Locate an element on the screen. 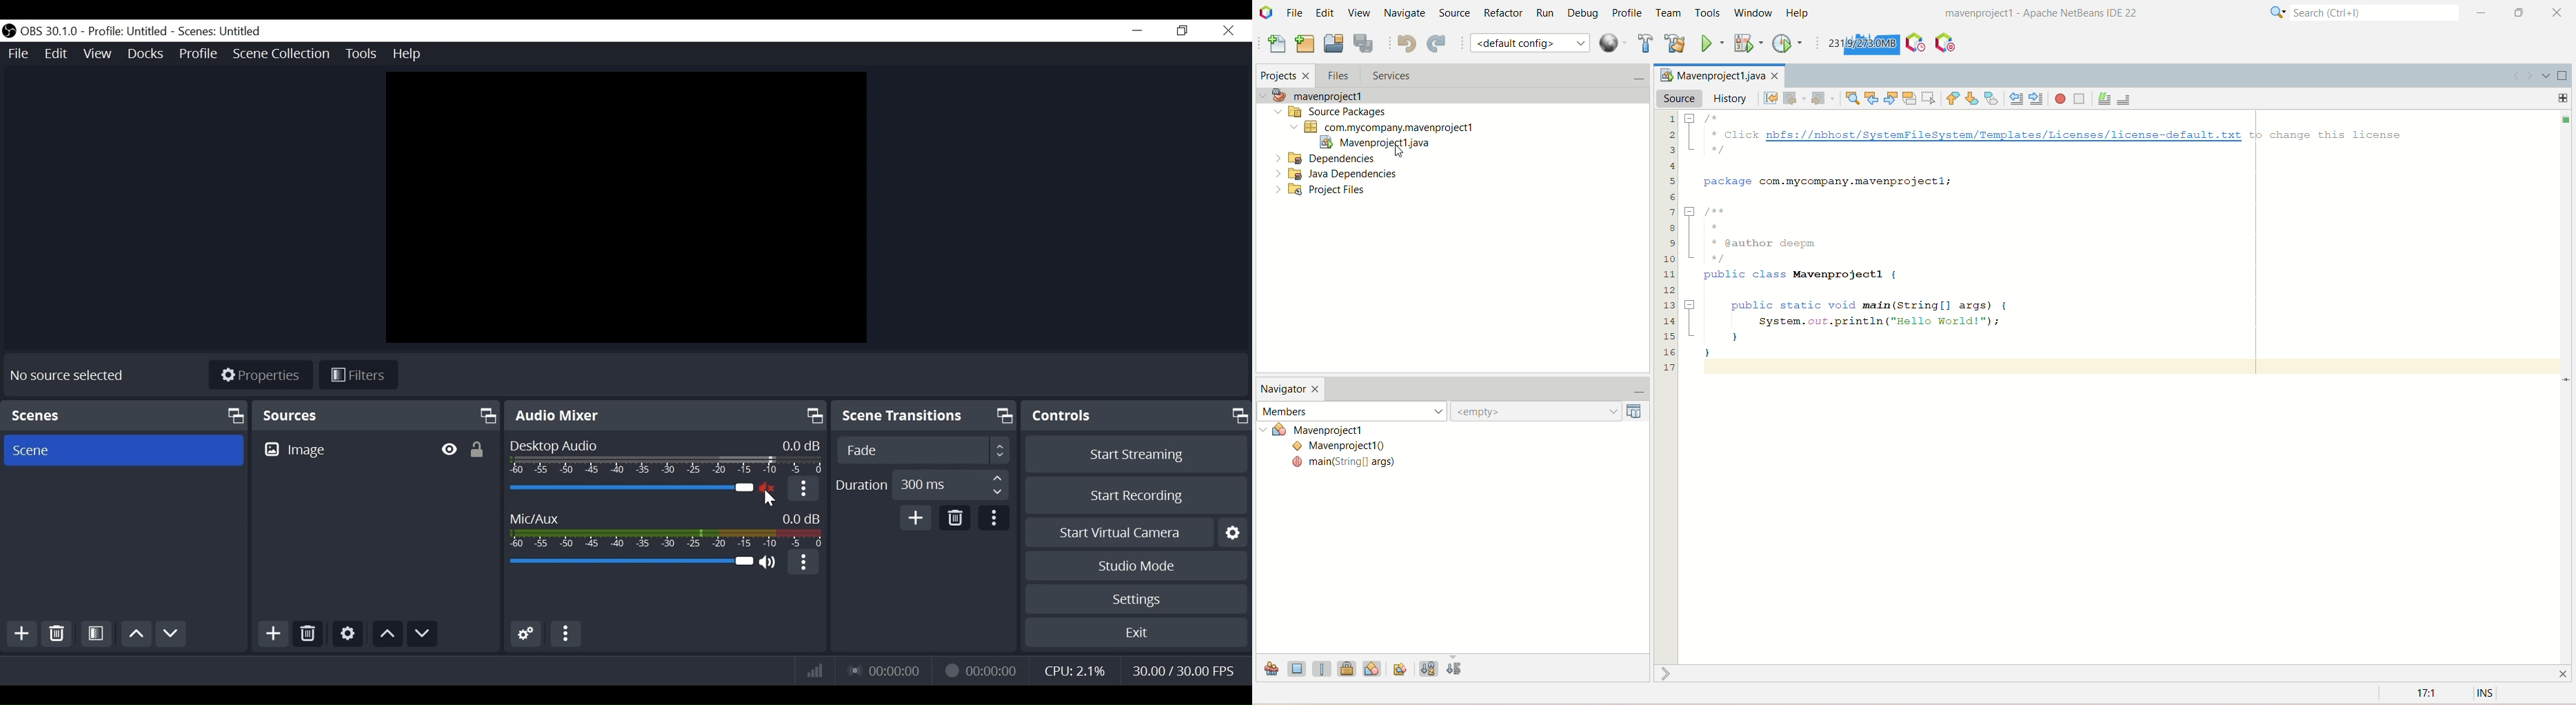  context menu is located at coordinates (1613, 43).